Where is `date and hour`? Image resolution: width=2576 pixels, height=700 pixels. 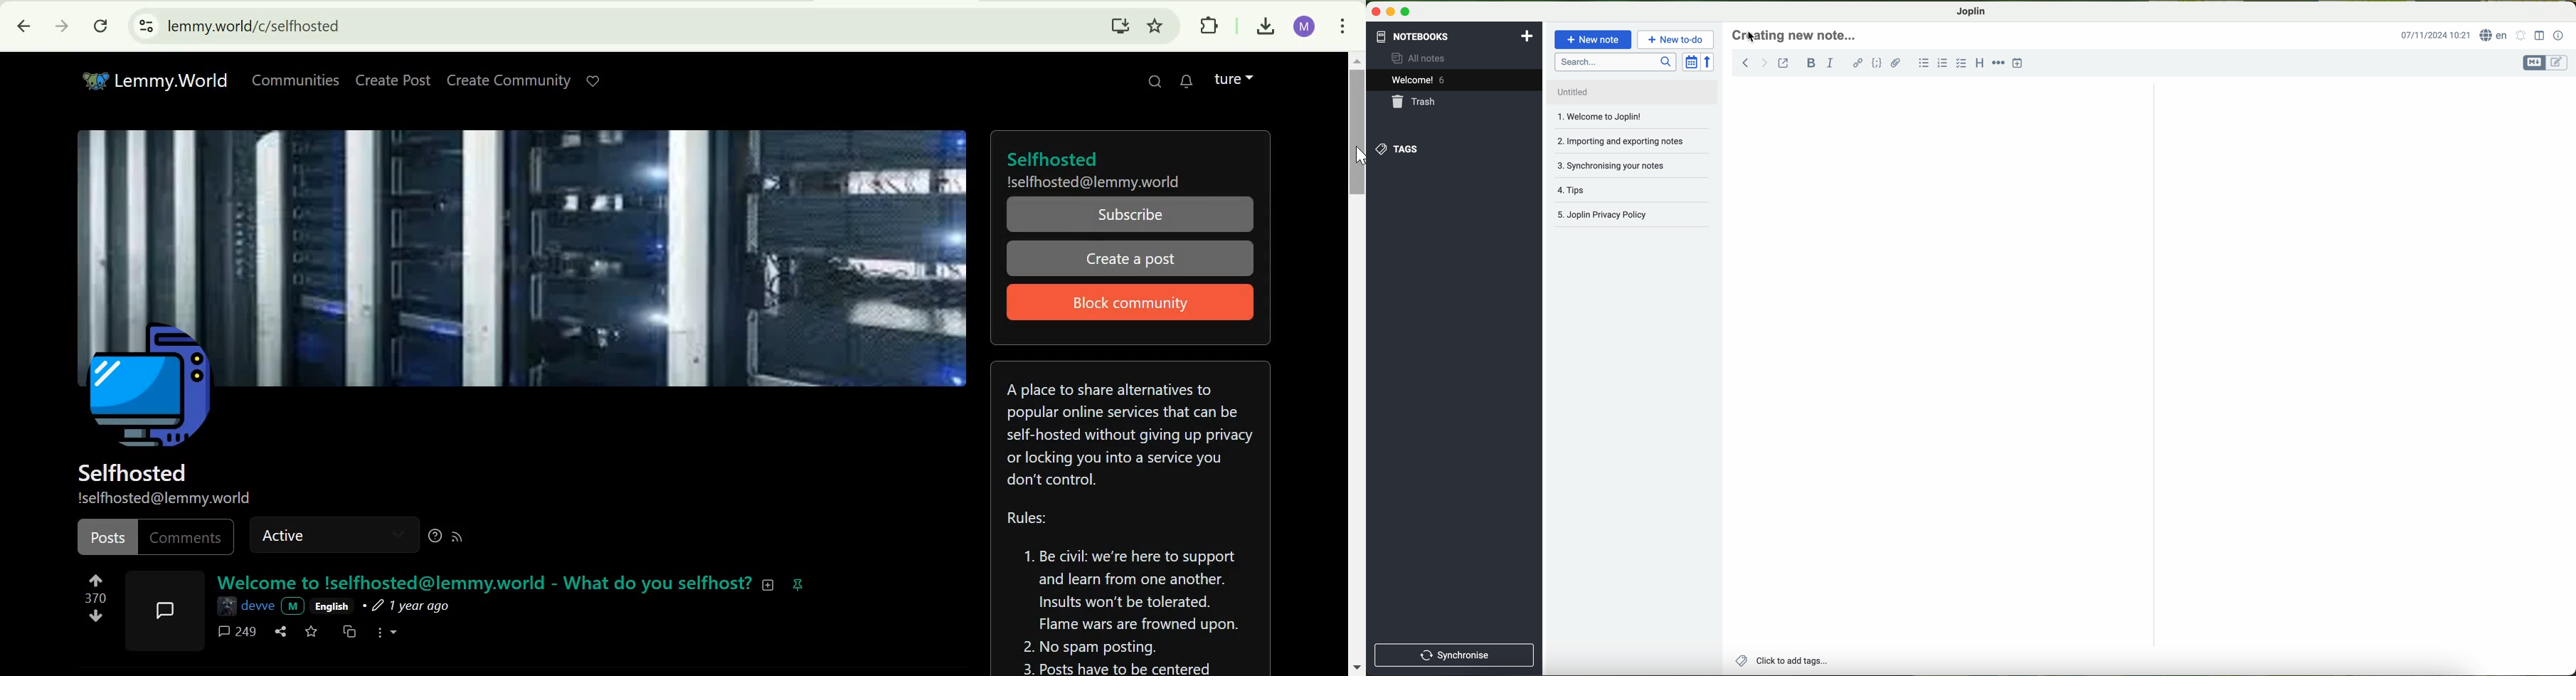 date and hour is located at coordinates (2436, 35).